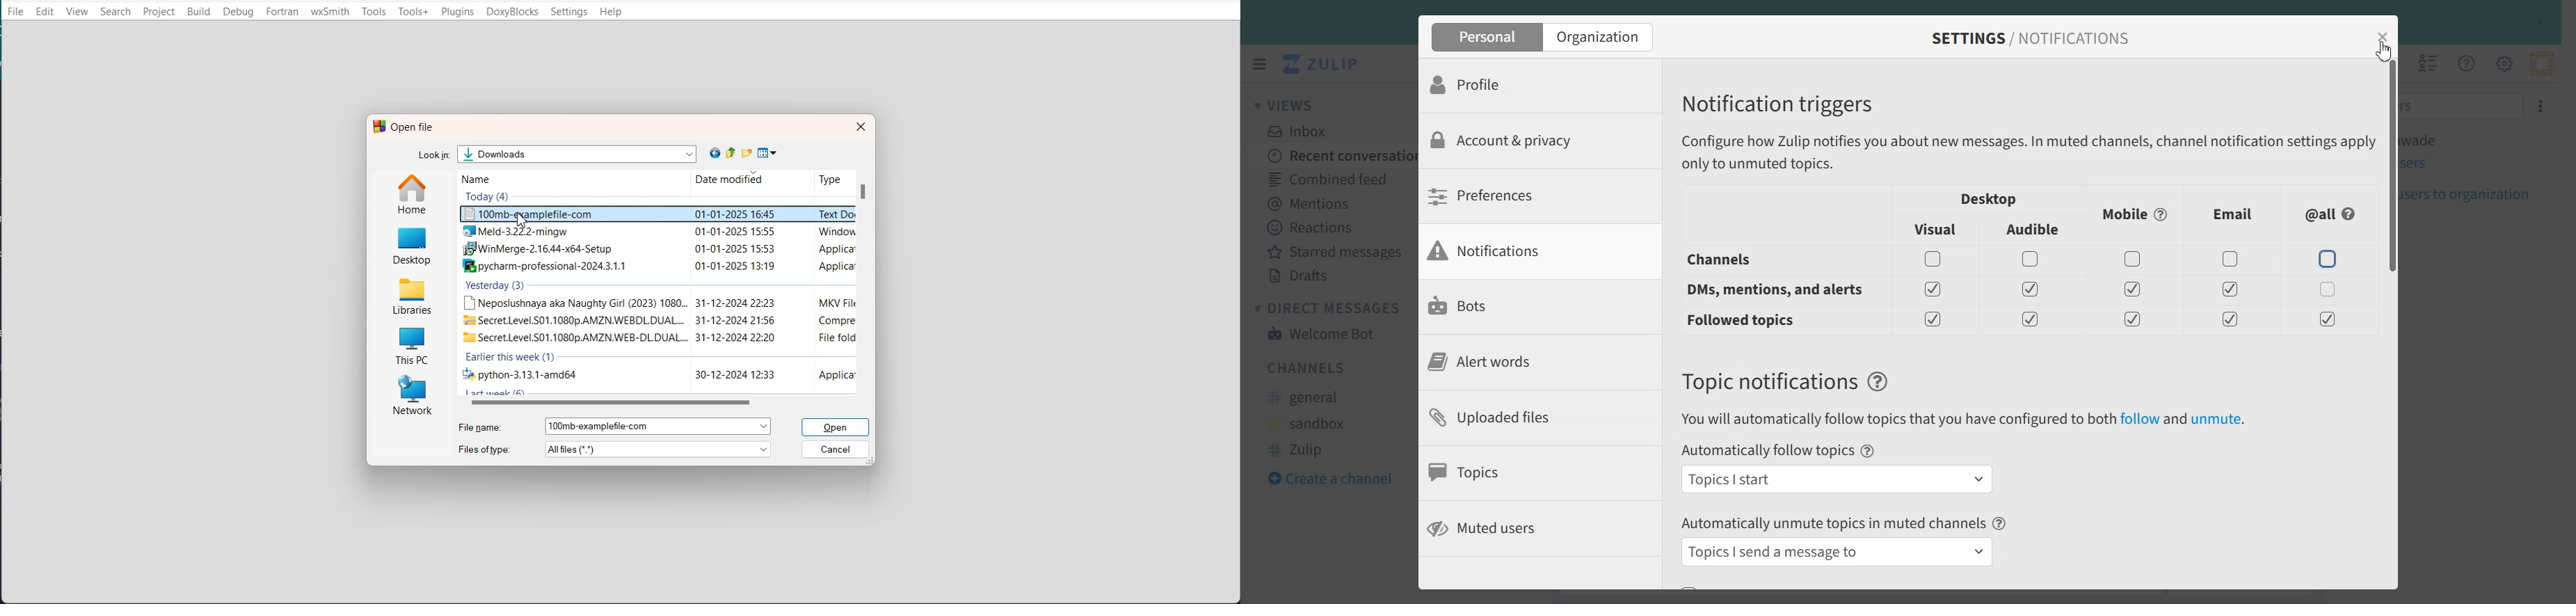  Describe the element at coordinates (497, 286) in the screenshot. I see `yesterday(3)` at that location.